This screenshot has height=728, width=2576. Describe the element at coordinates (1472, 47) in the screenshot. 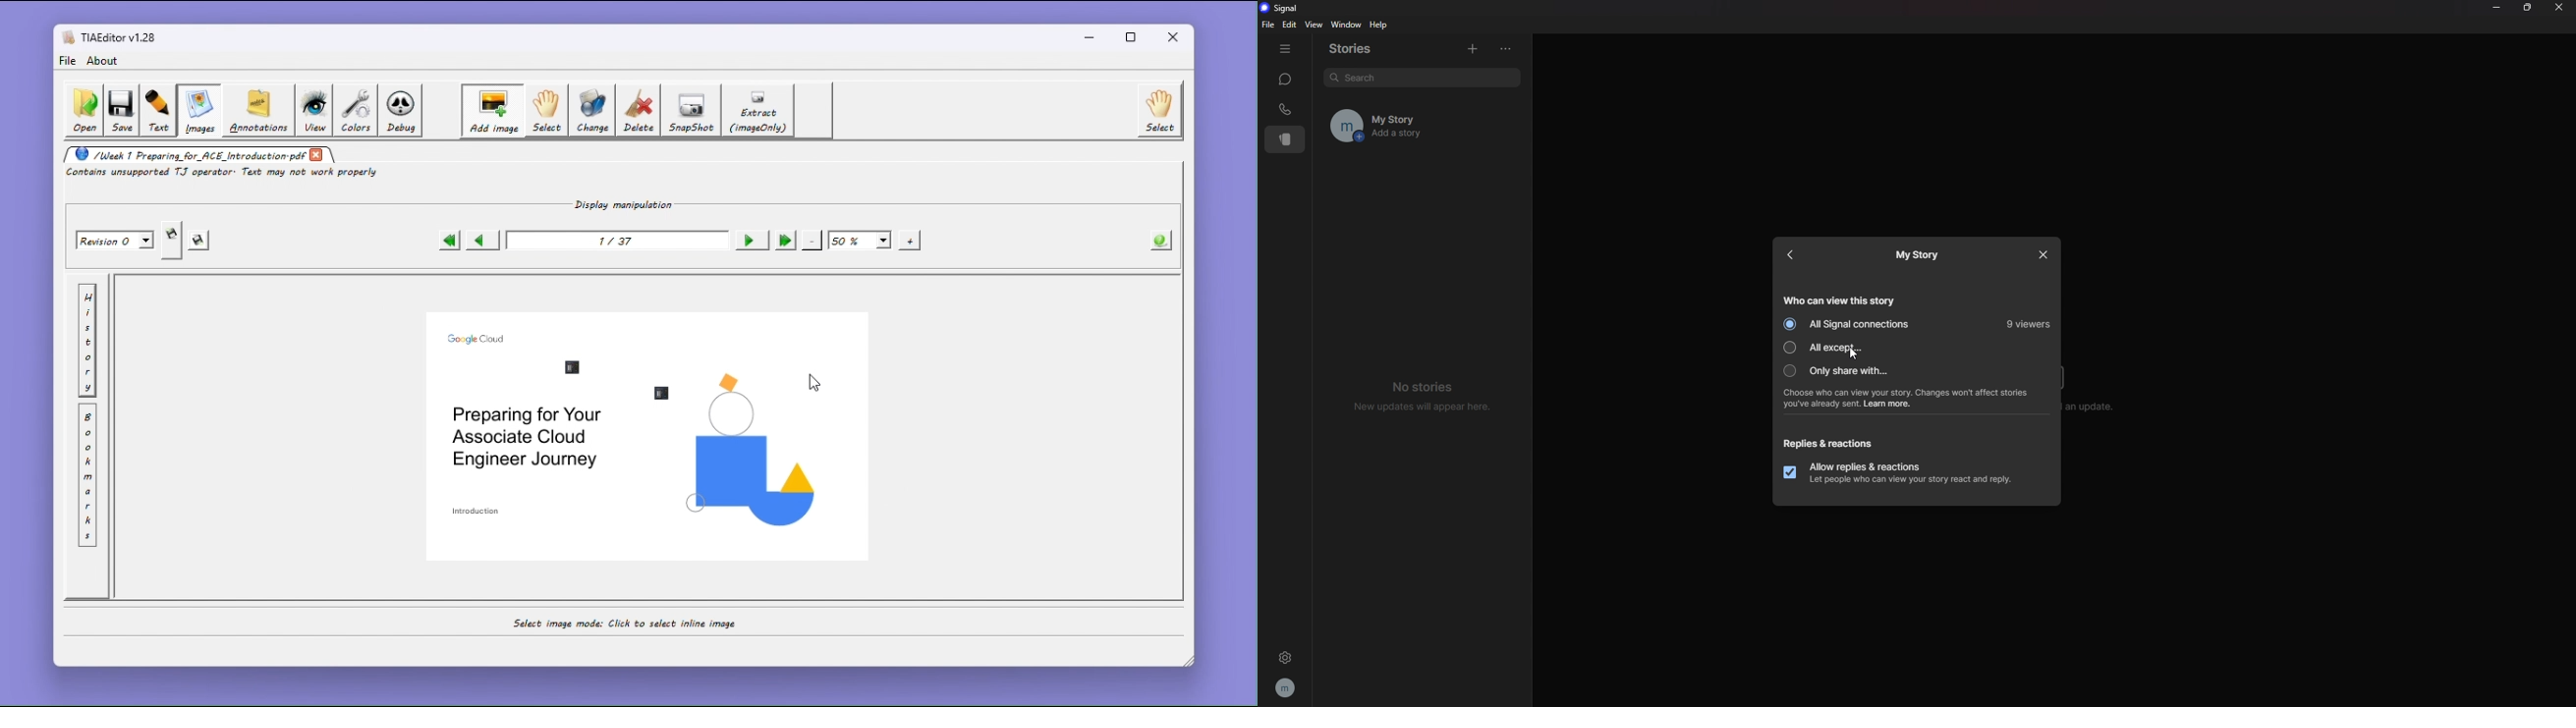

I see `add stories` at that location.